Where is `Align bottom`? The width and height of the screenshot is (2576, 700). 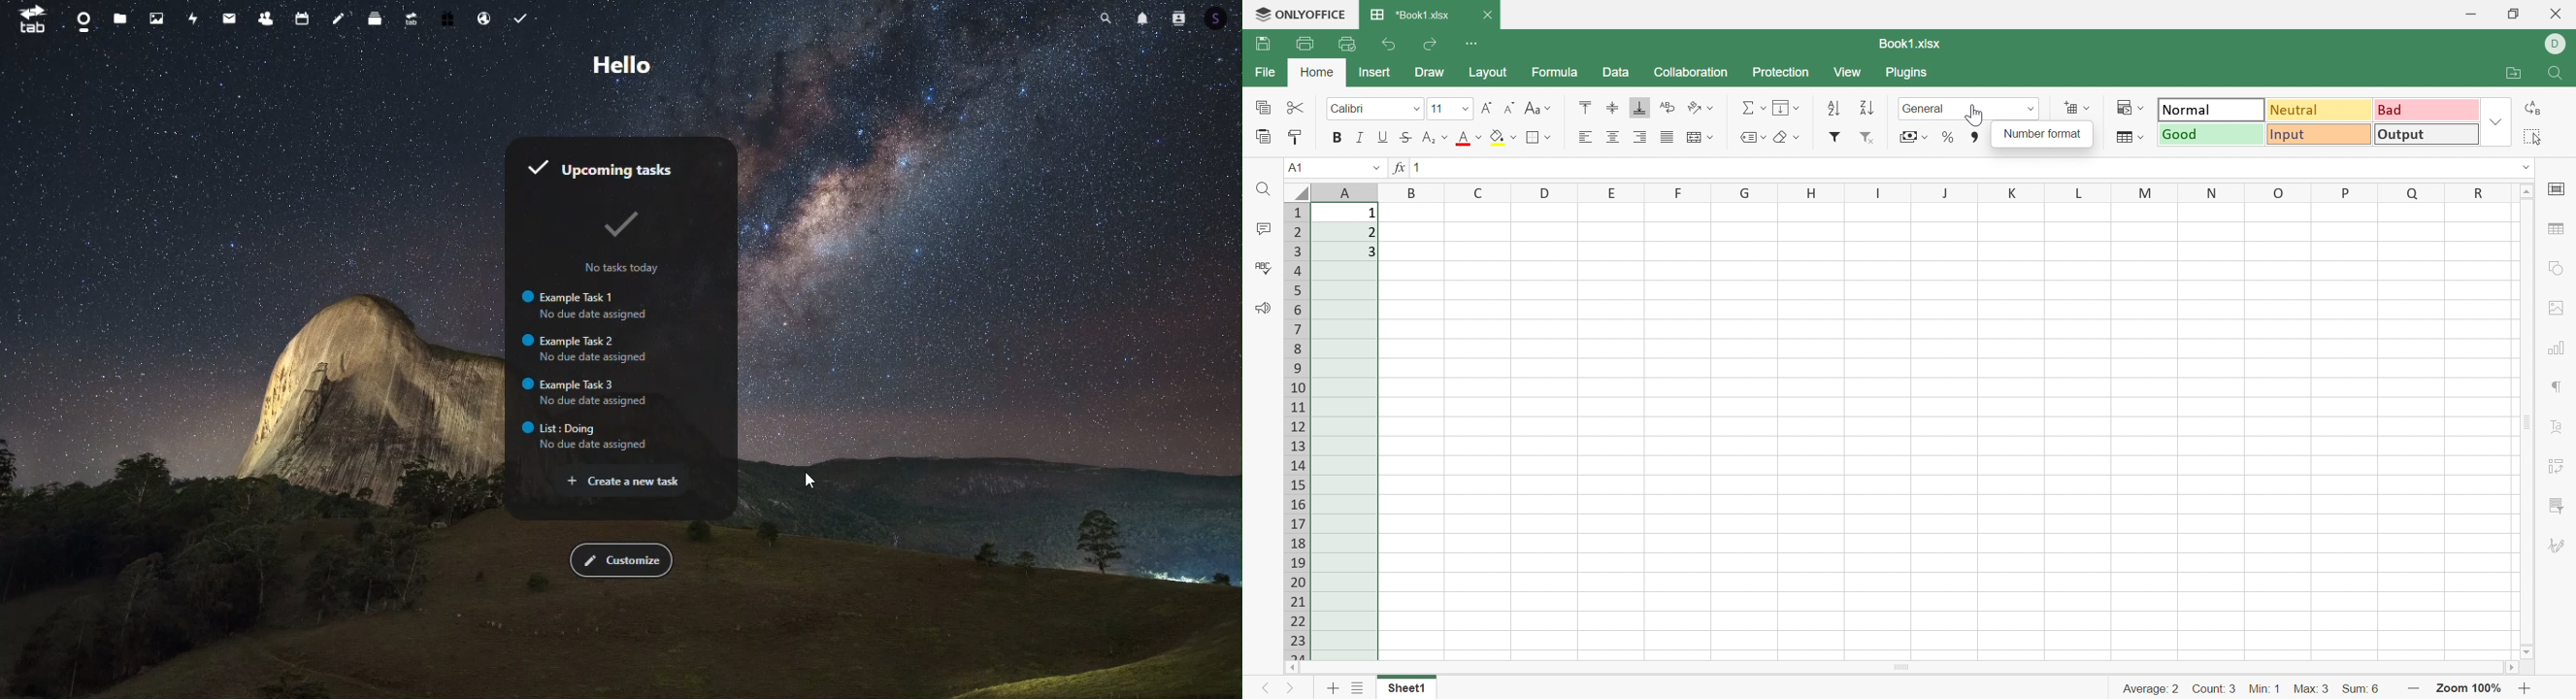
Align bottom is located at coordinates (1639, 108).